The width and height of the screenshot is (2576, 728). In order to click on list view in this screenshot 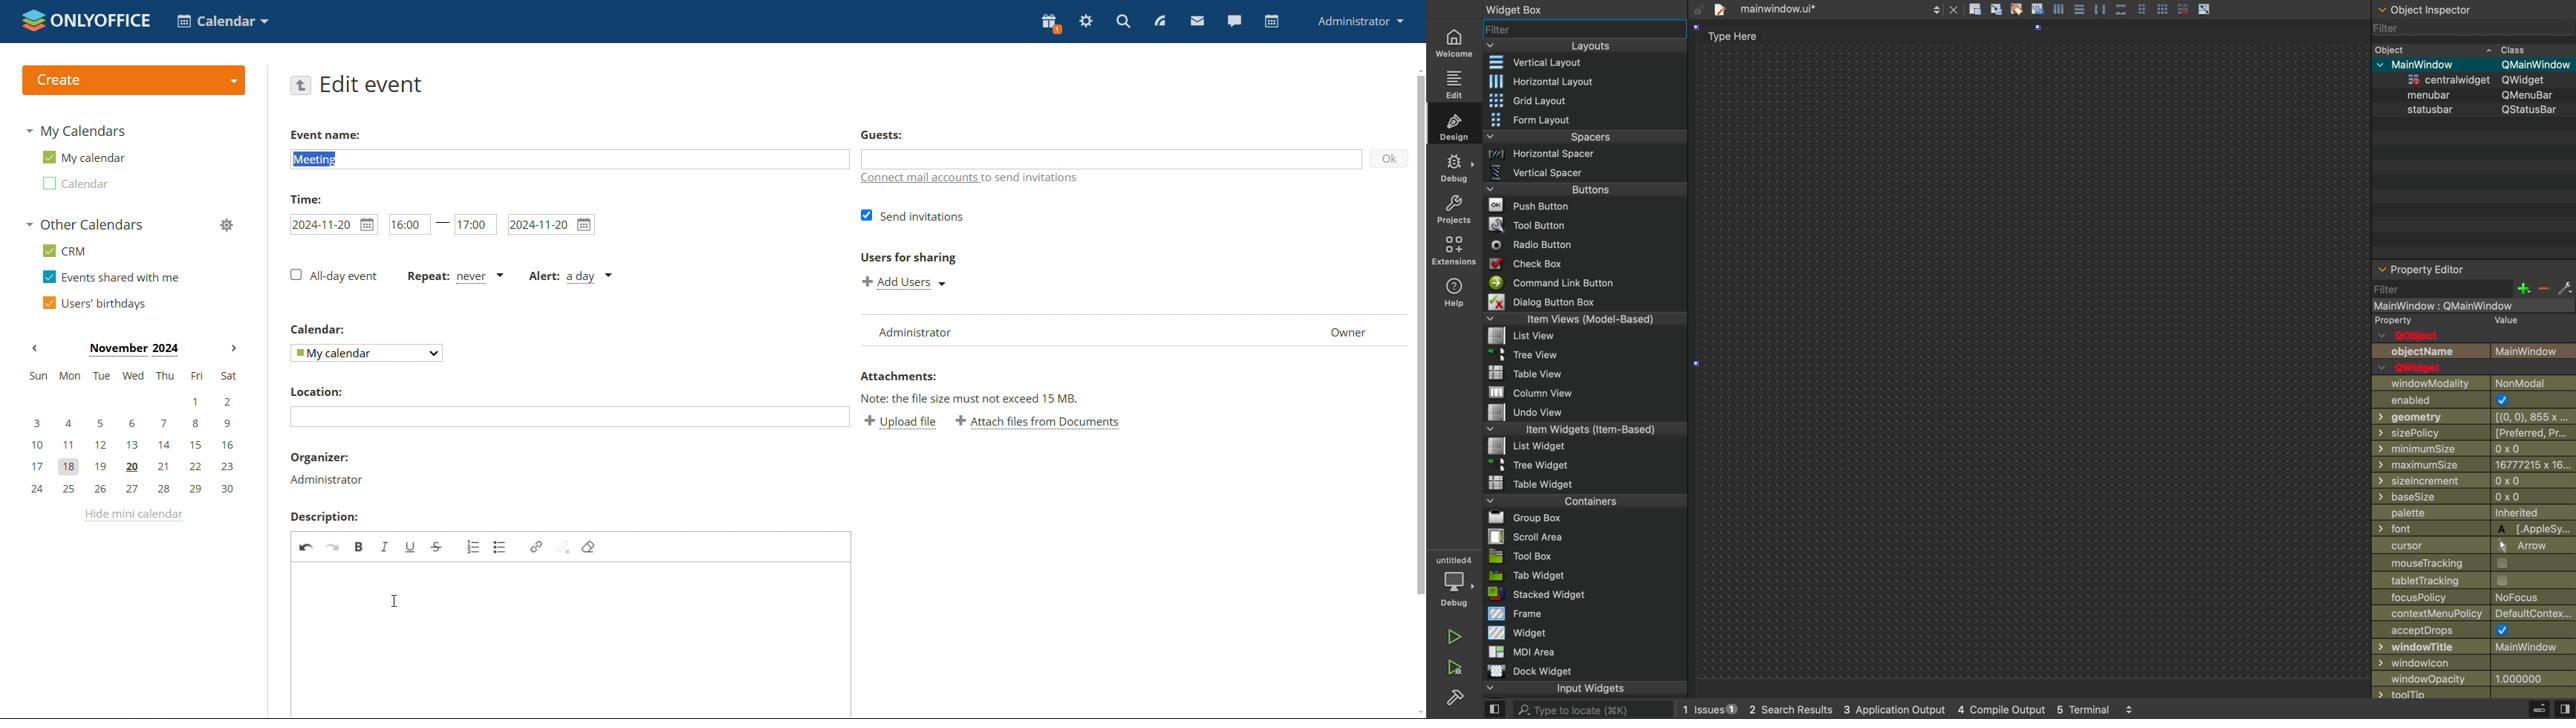, I will do `click(1582, 335)`.